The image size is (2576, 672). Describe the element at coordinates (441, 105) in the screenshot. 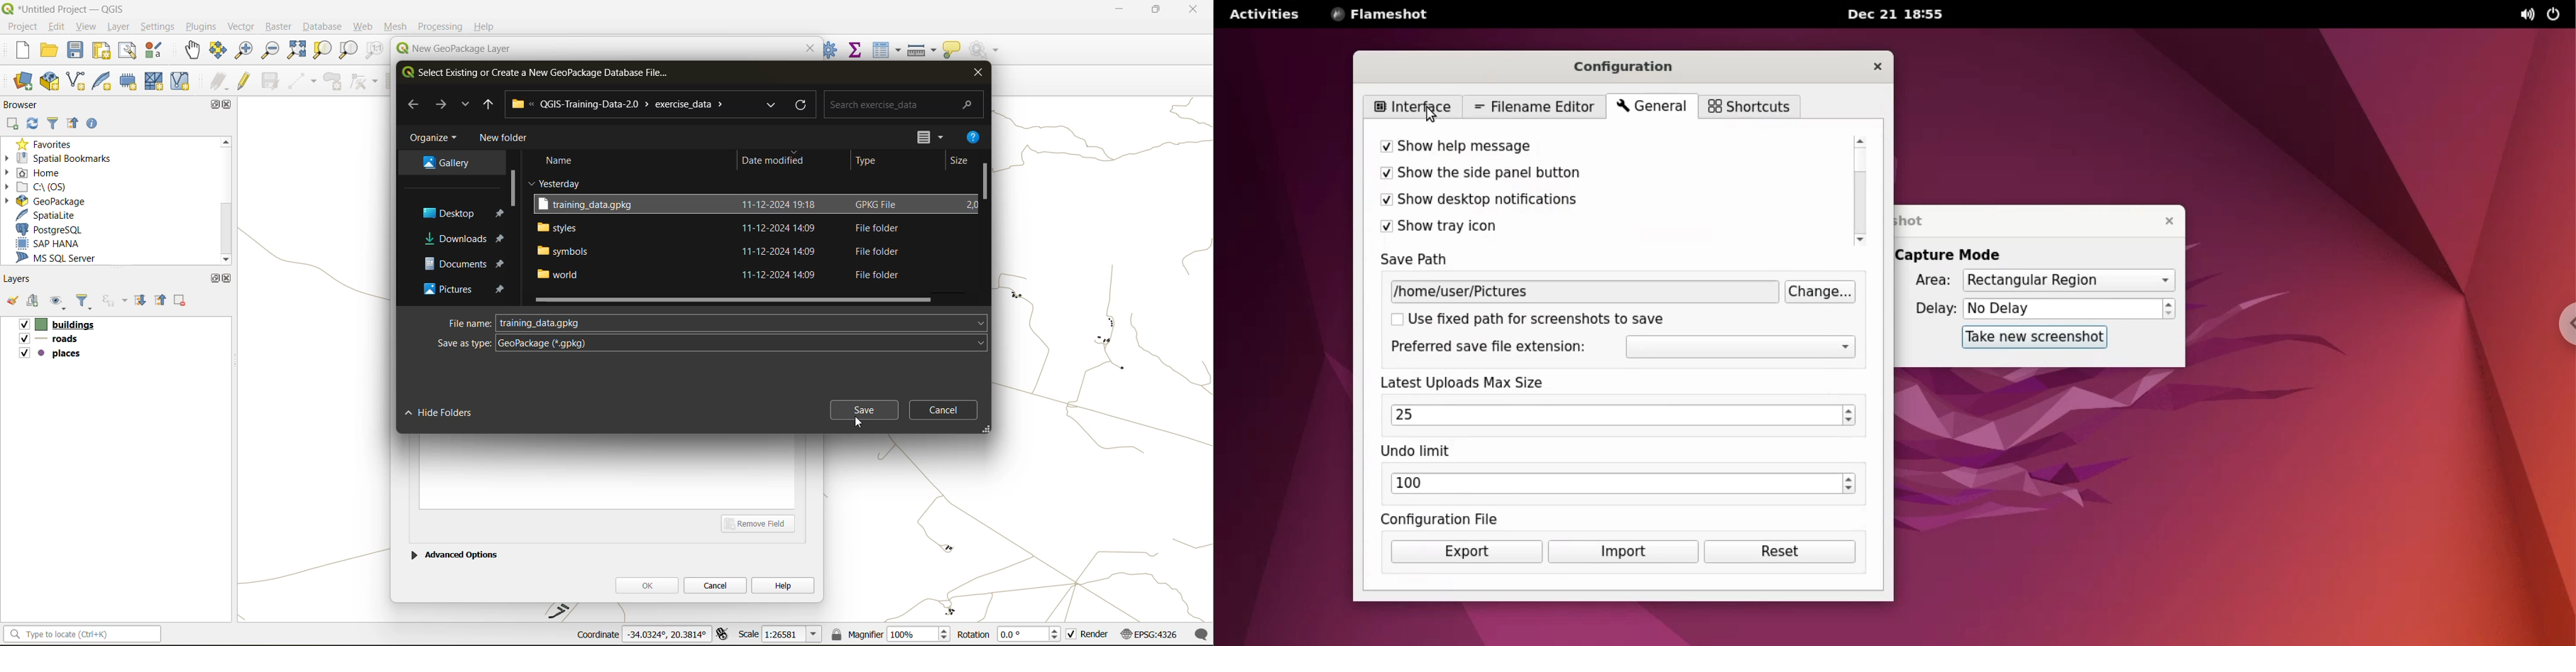

I see `front` at that location.